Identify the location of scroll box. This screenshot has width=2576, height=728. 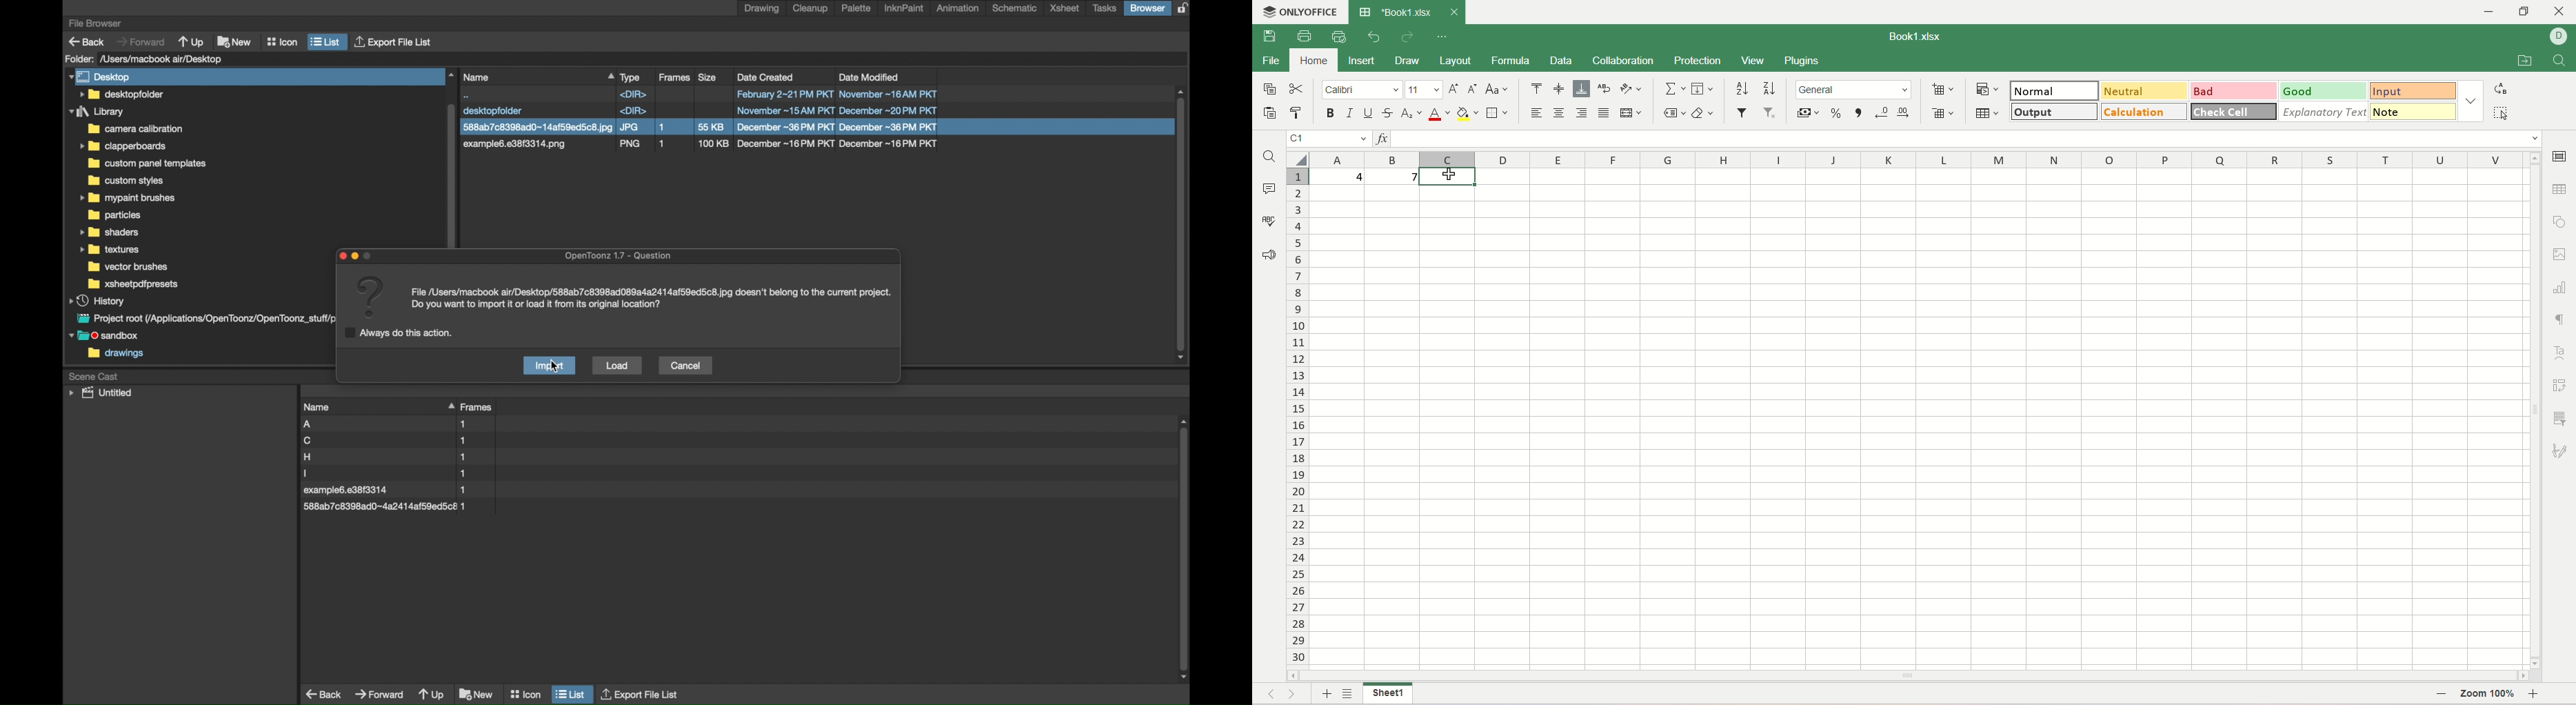
(1182, 225).